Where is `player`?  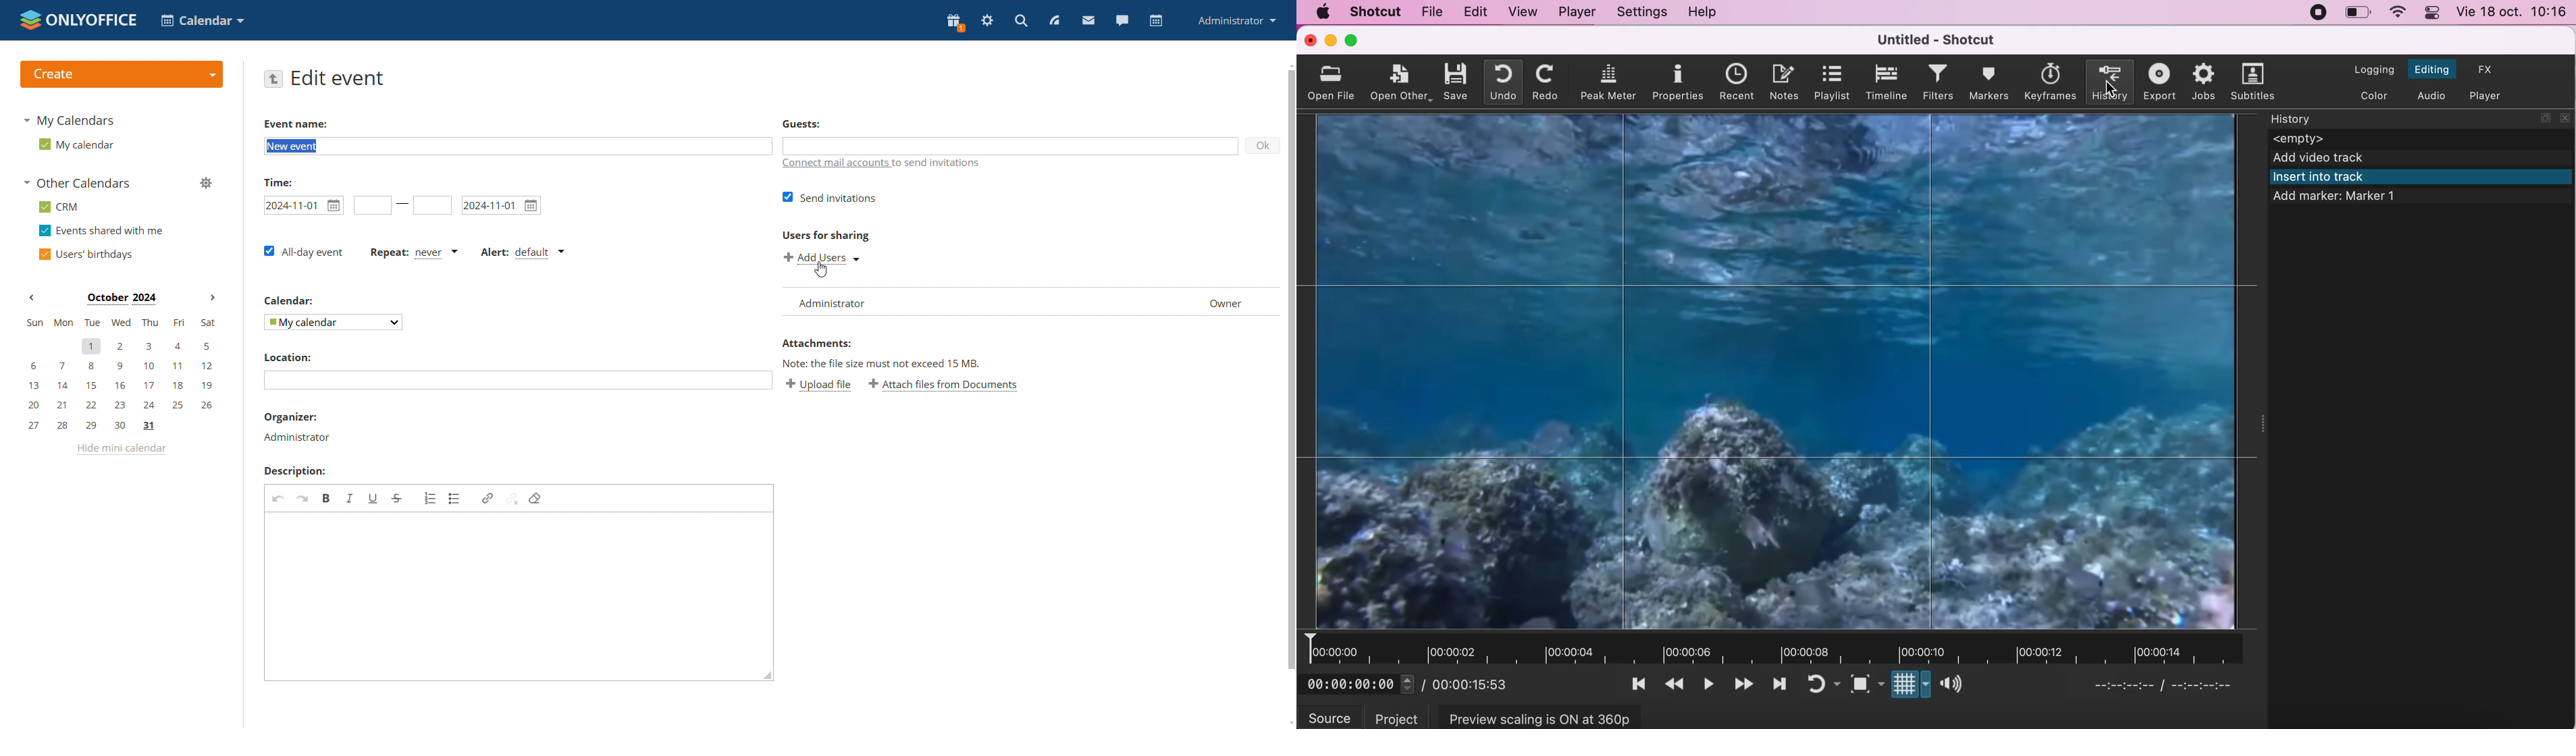 player is located at coordinates (1580, 13).